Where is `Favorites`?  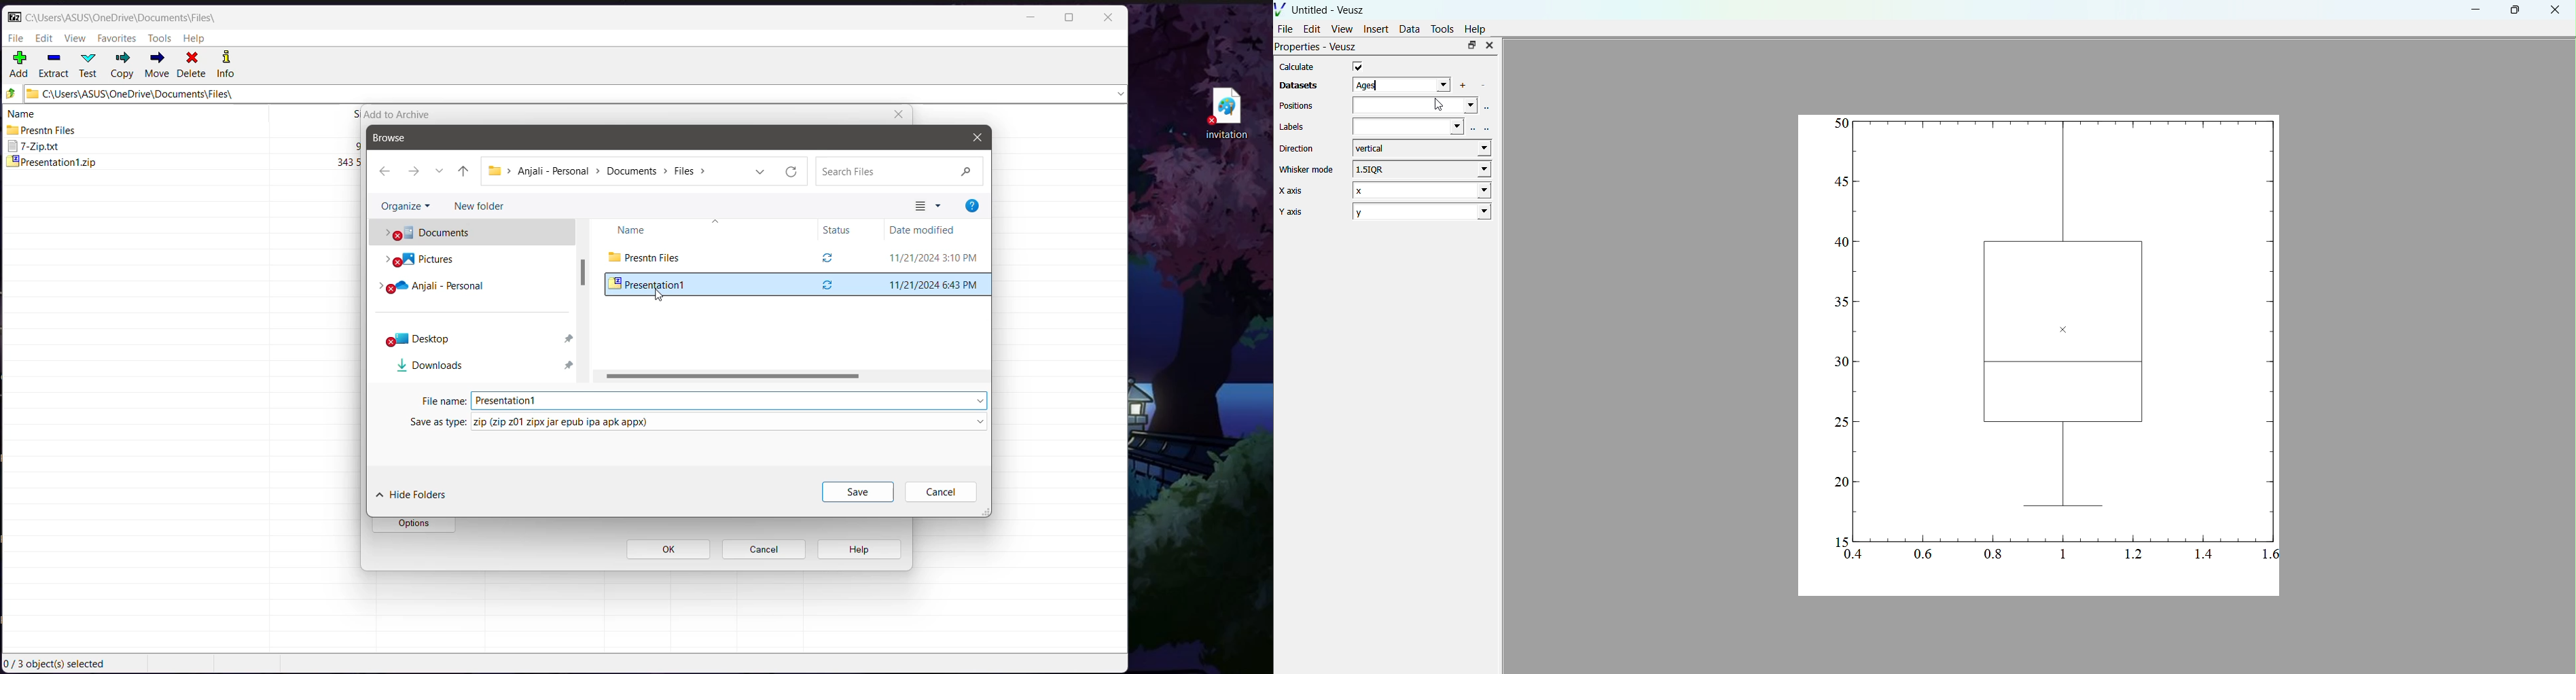 Favorites is located at coordinates (117, 39).